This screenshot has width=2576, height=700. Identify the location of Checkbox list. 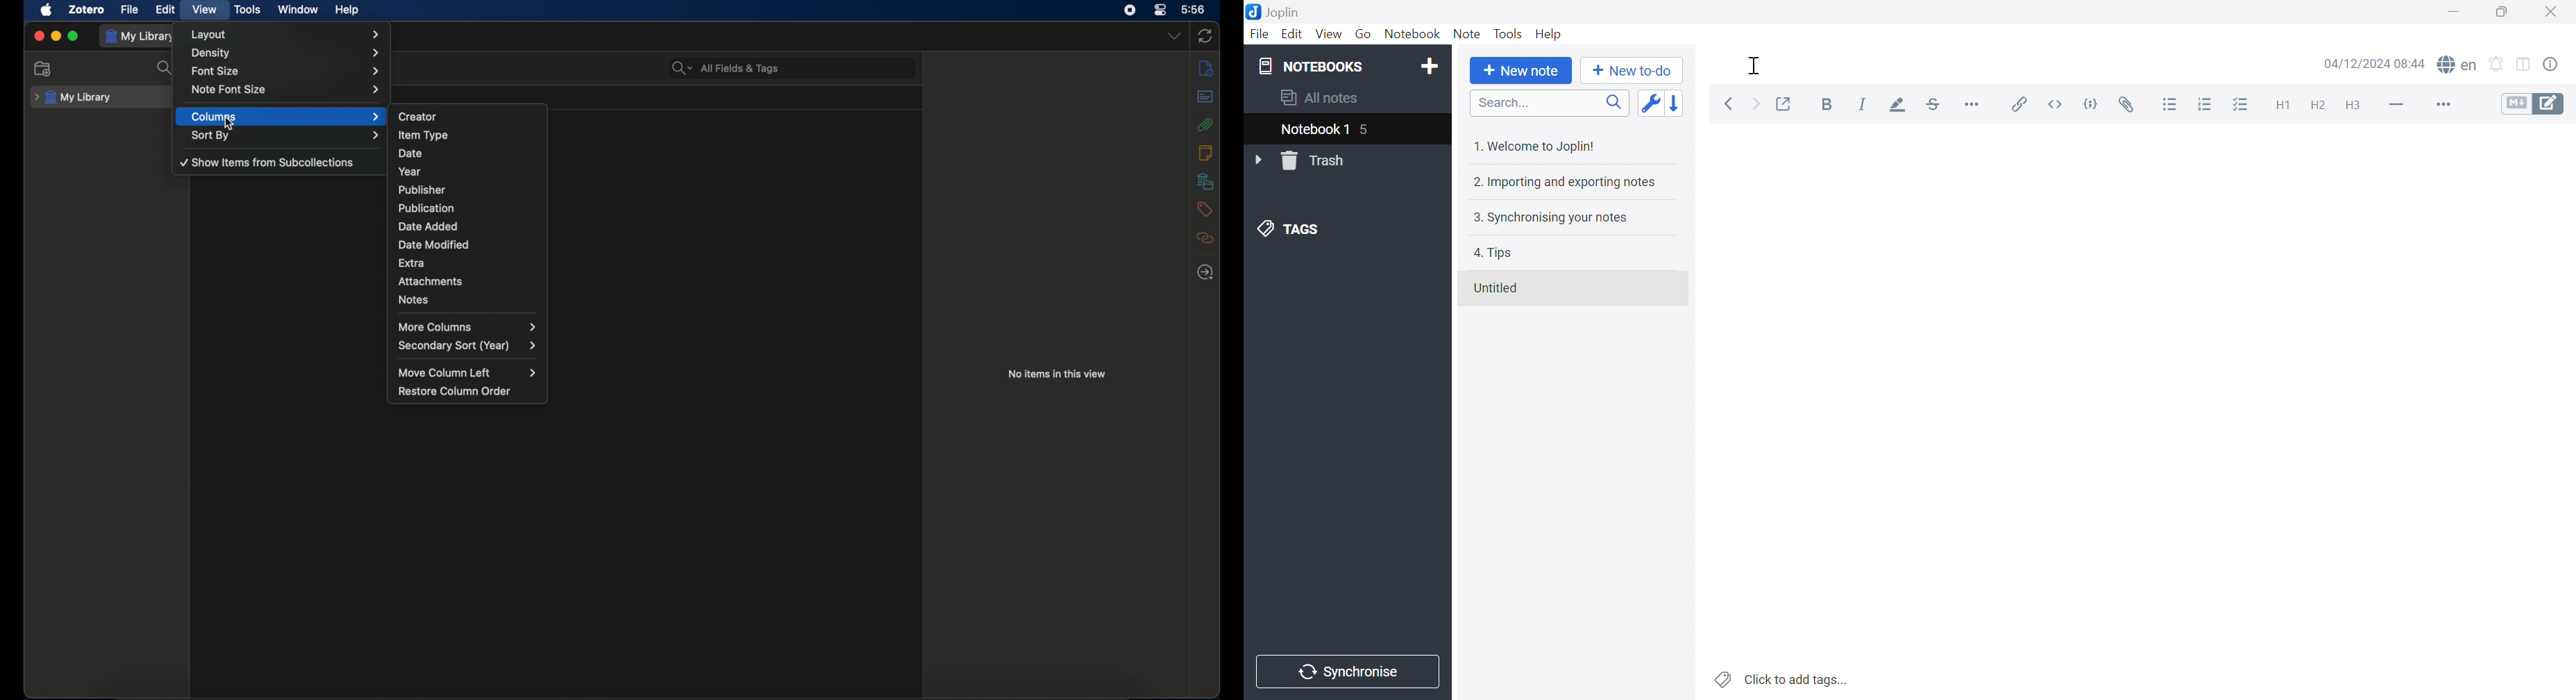
(2242, 106).